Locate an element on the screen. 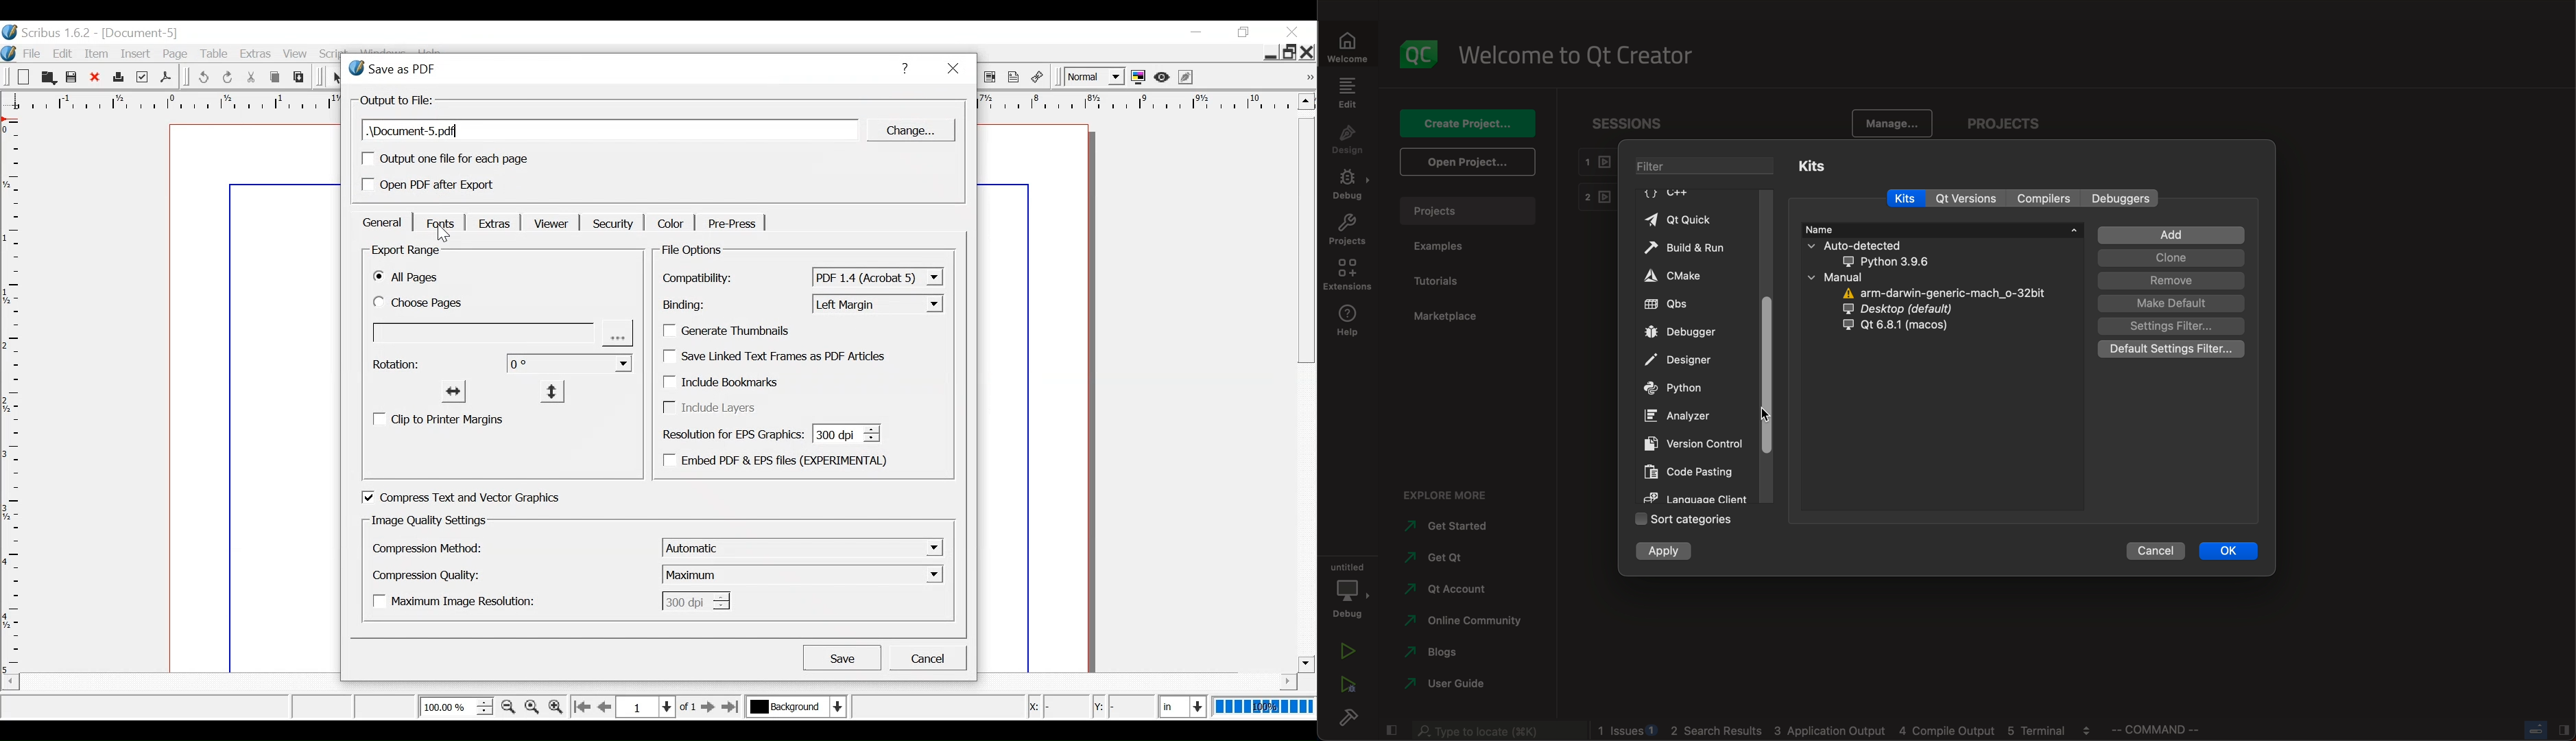  Image quality Settings is located at coordinates (429, 521).